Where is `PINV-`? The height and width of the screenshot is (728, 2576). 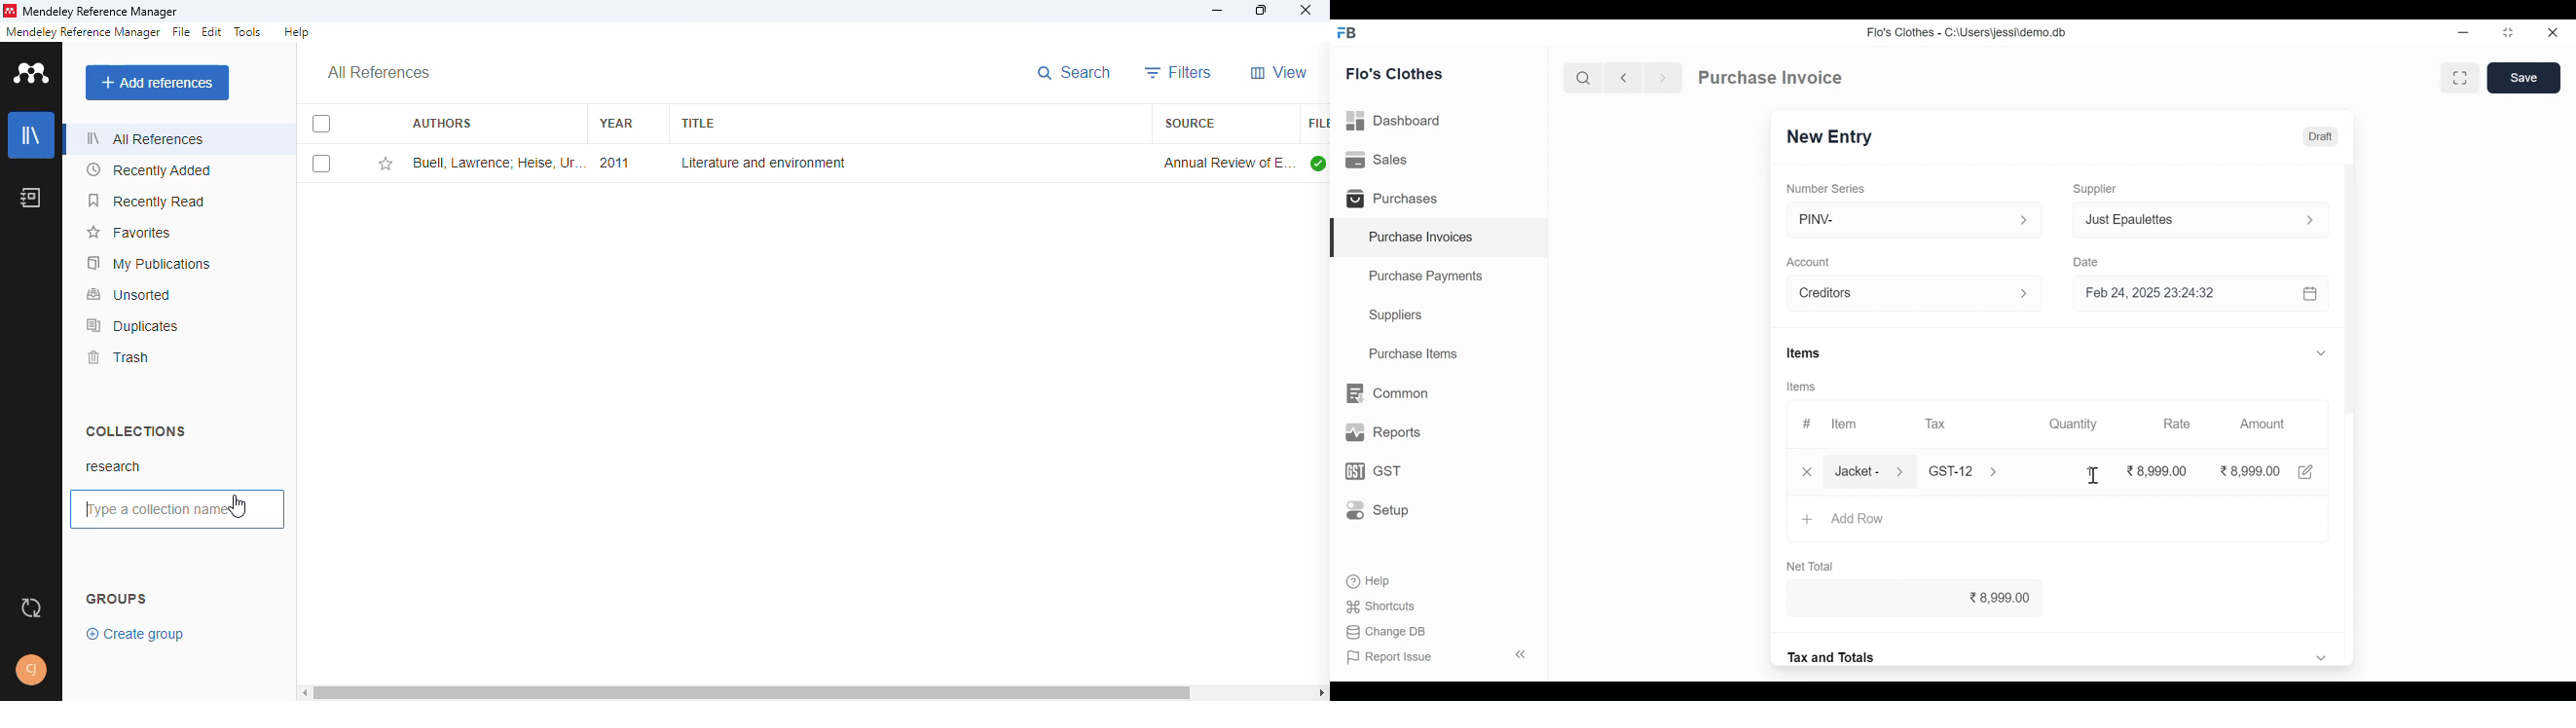
PINV- is located at coordinates (1901, 220).